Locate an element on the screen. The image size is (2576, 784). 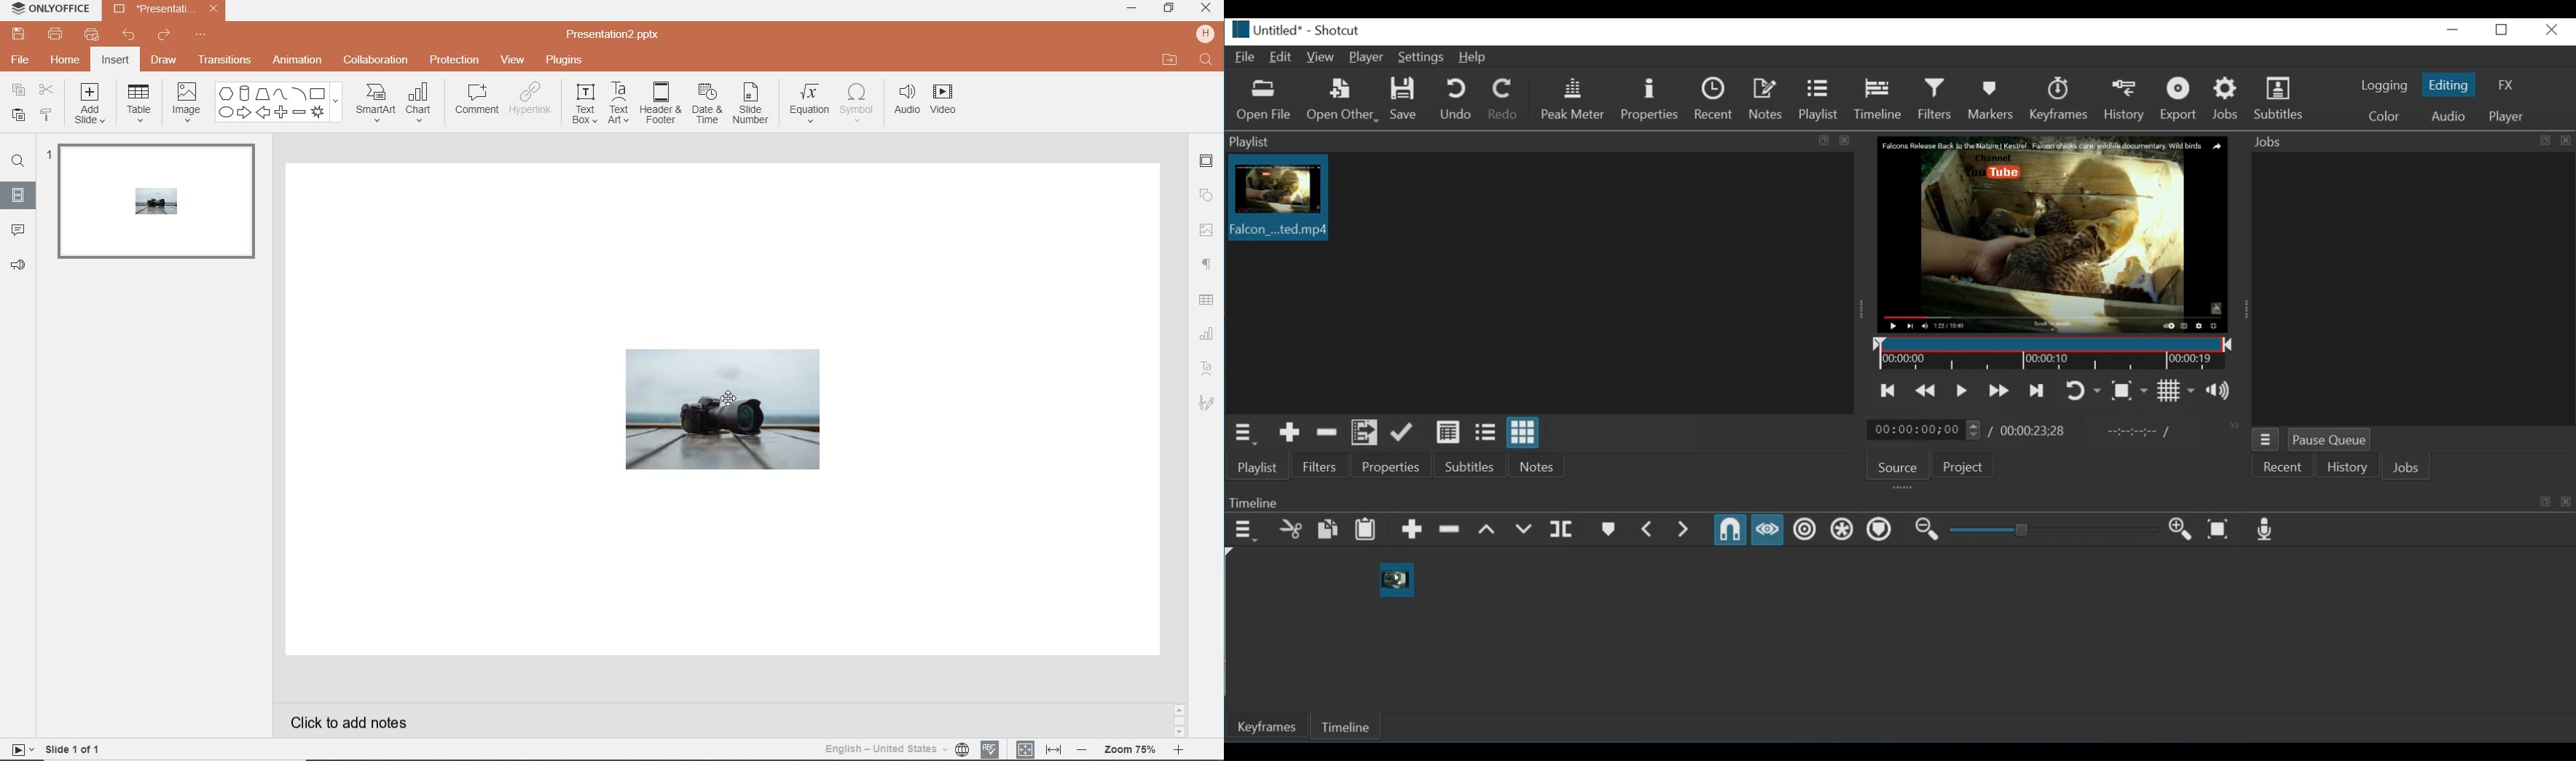
View as detail is located at coordinates (1449, 433).